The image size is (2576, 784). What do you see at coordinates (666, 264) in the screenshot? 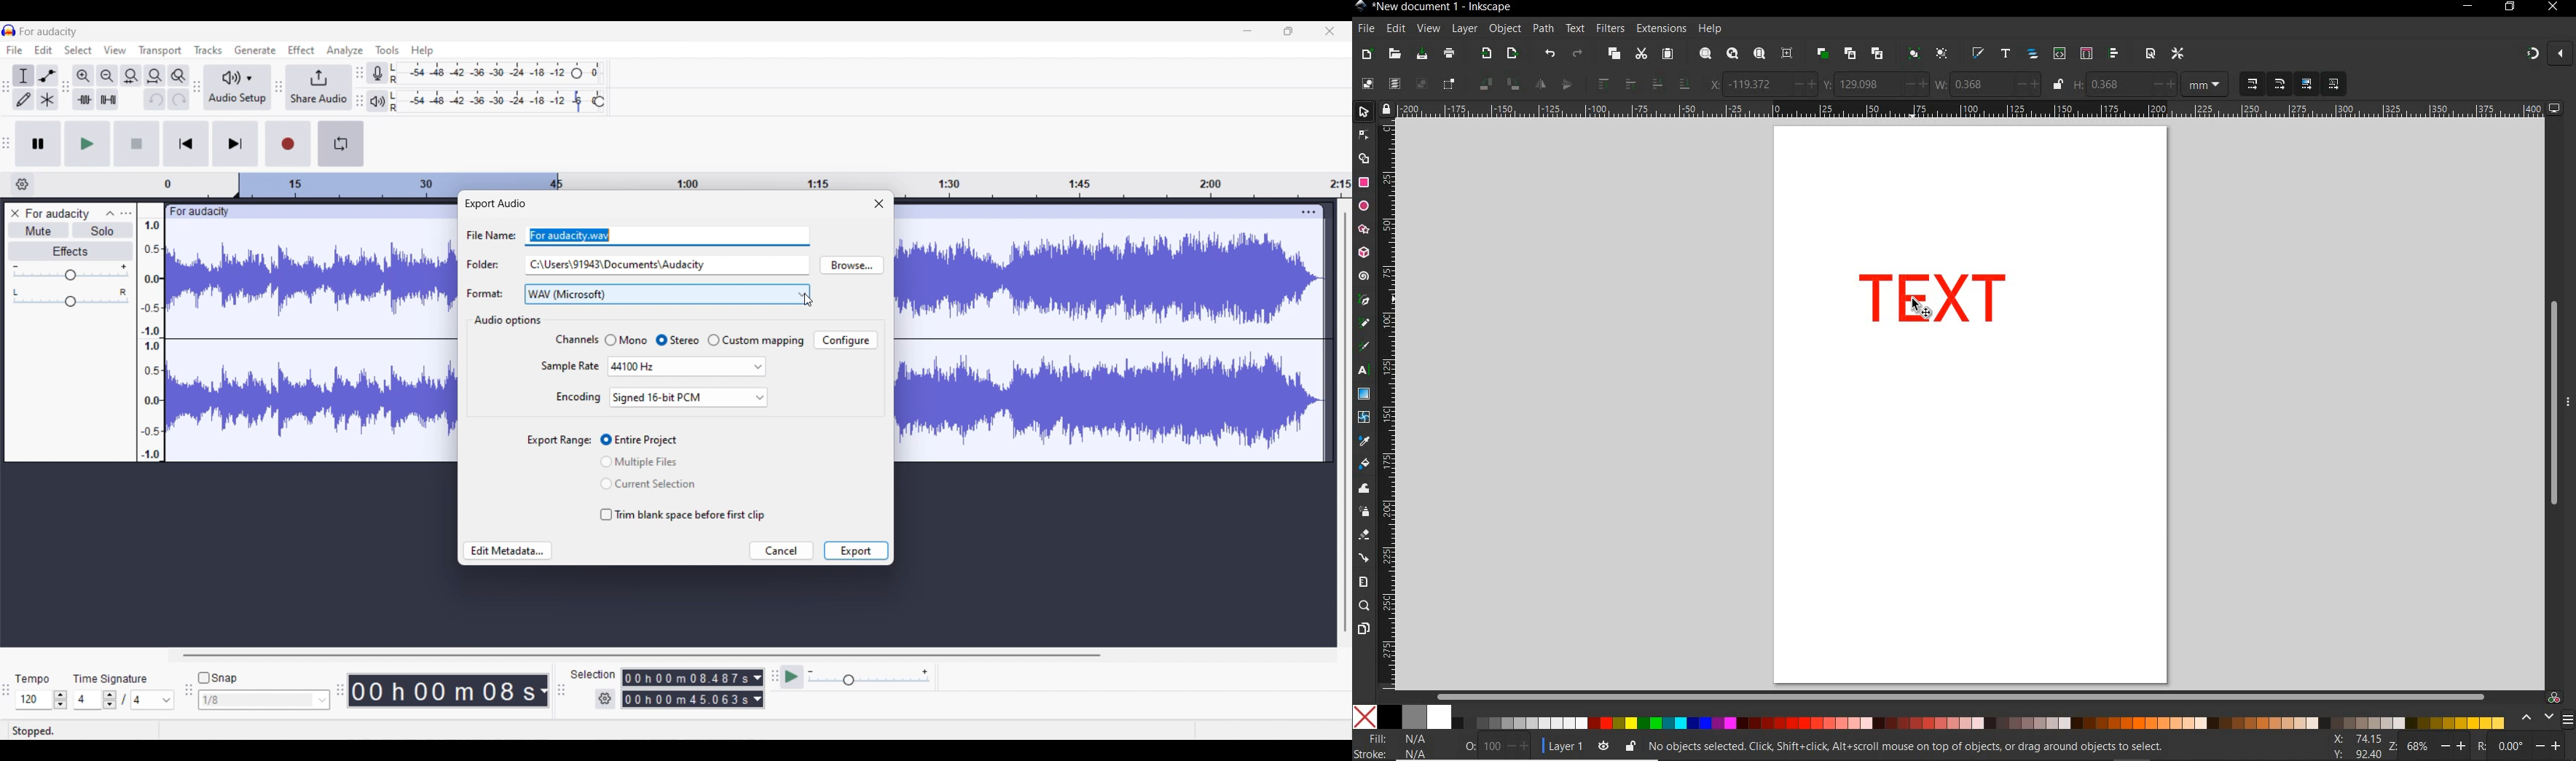
I see `Text box for Folders` at bounding box center [666, 264].